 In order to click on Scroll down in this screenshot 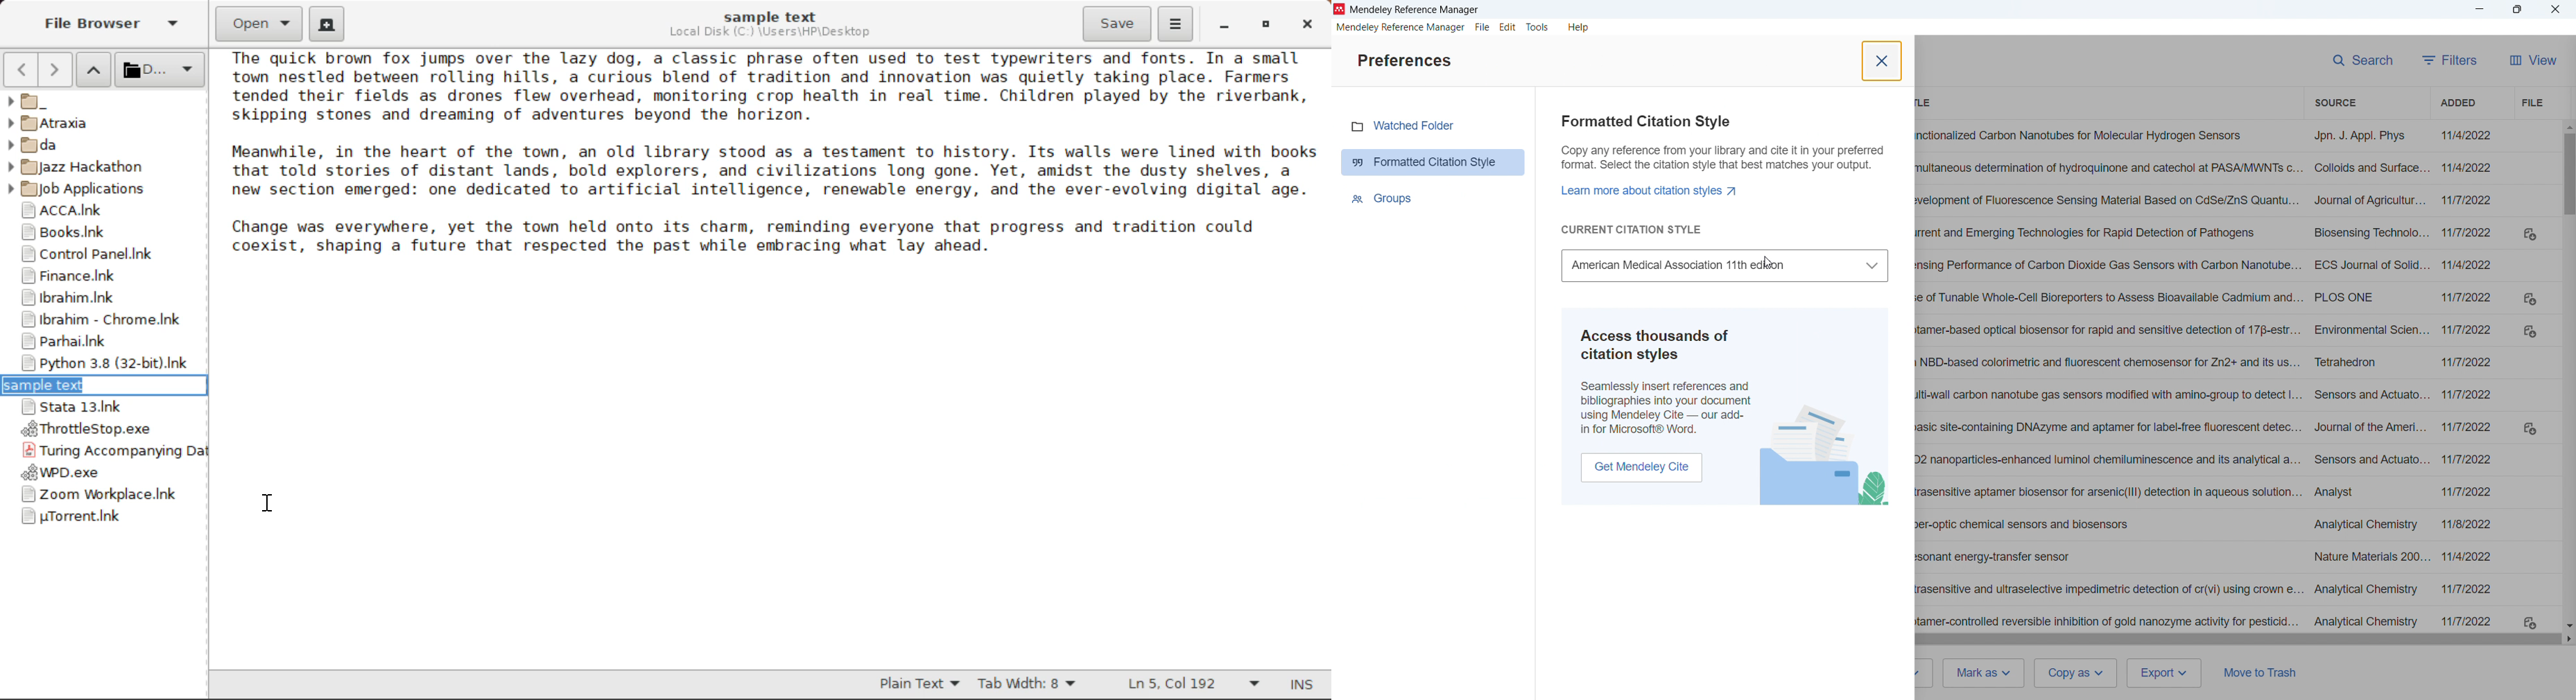, I will do `click(2568, 625)`.